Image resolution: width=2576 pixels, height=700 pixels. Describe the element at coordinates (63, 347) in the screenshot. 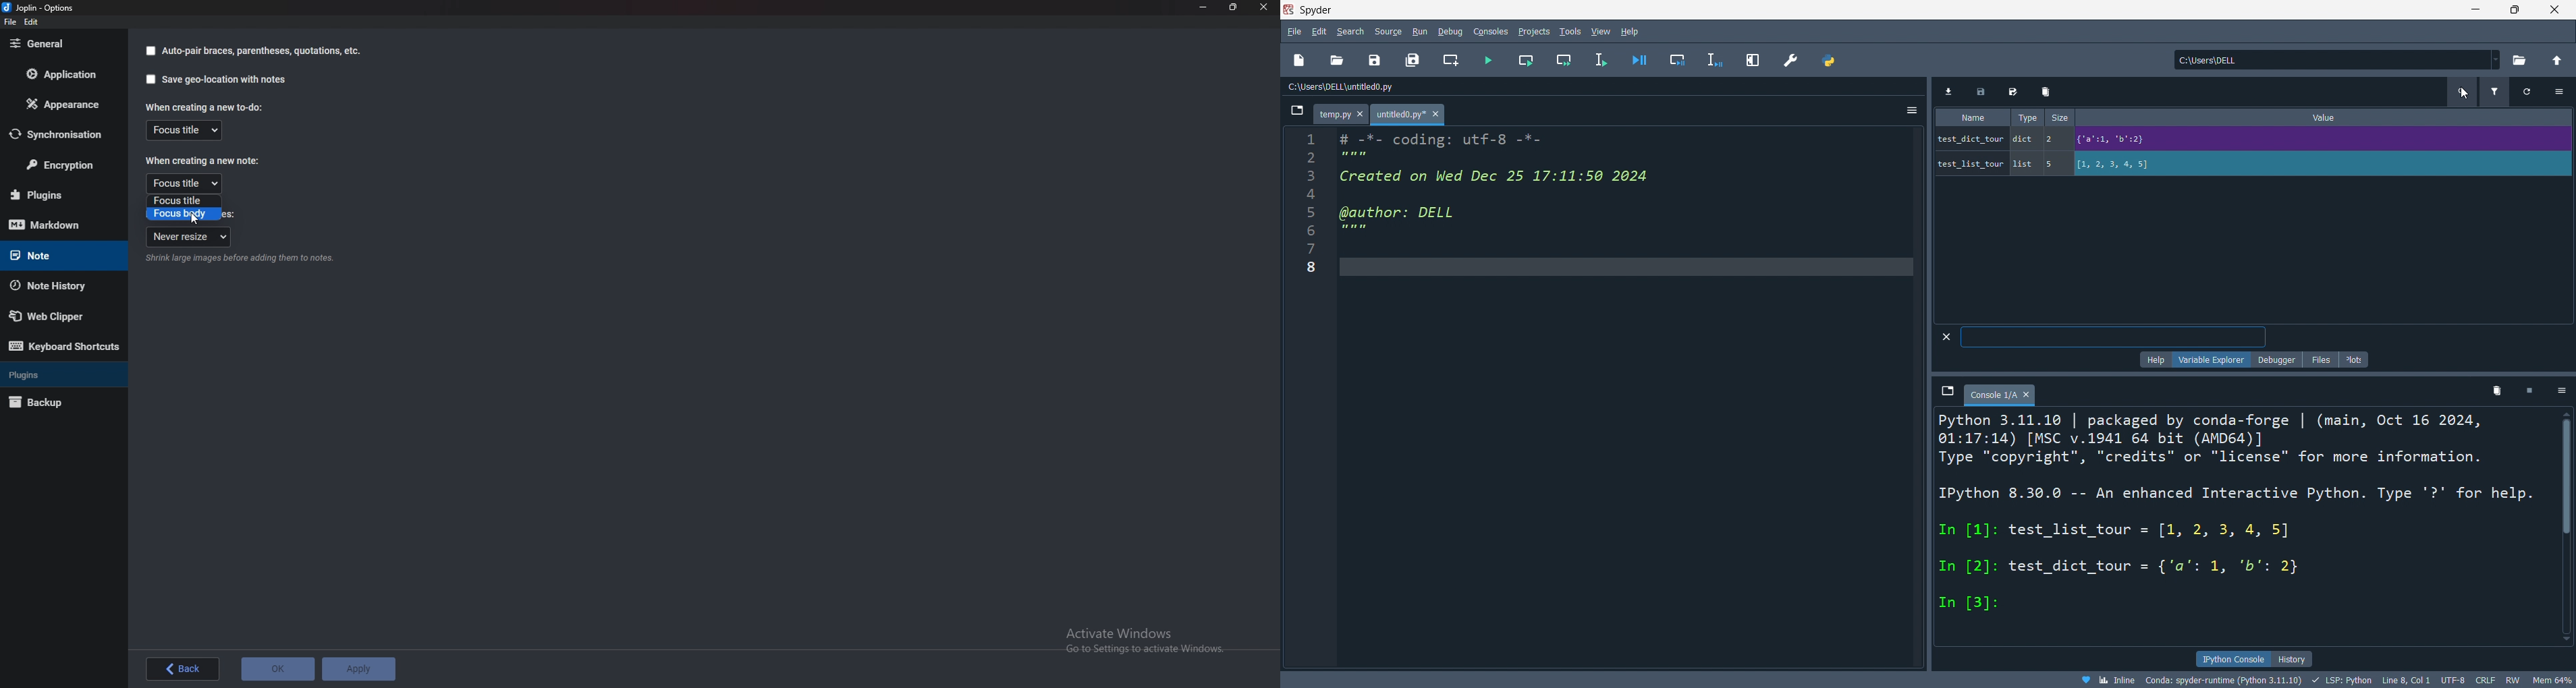

I see `Keyboard shortcuts` at that location.